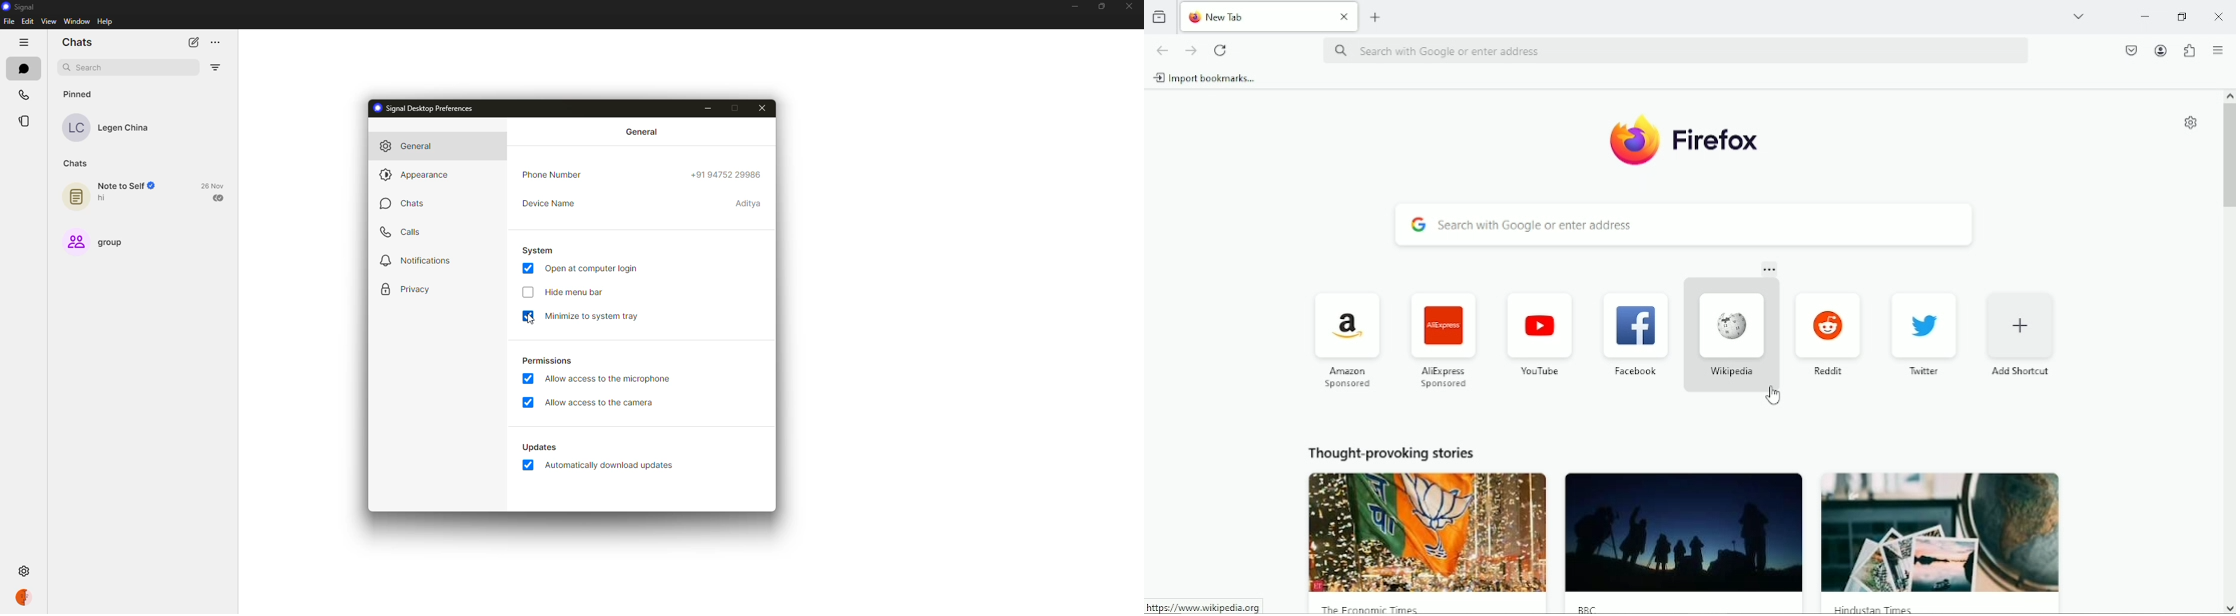  Describe the element at coordinates (2079, 15) in the screenshot. I see `List all tabs` at that location.